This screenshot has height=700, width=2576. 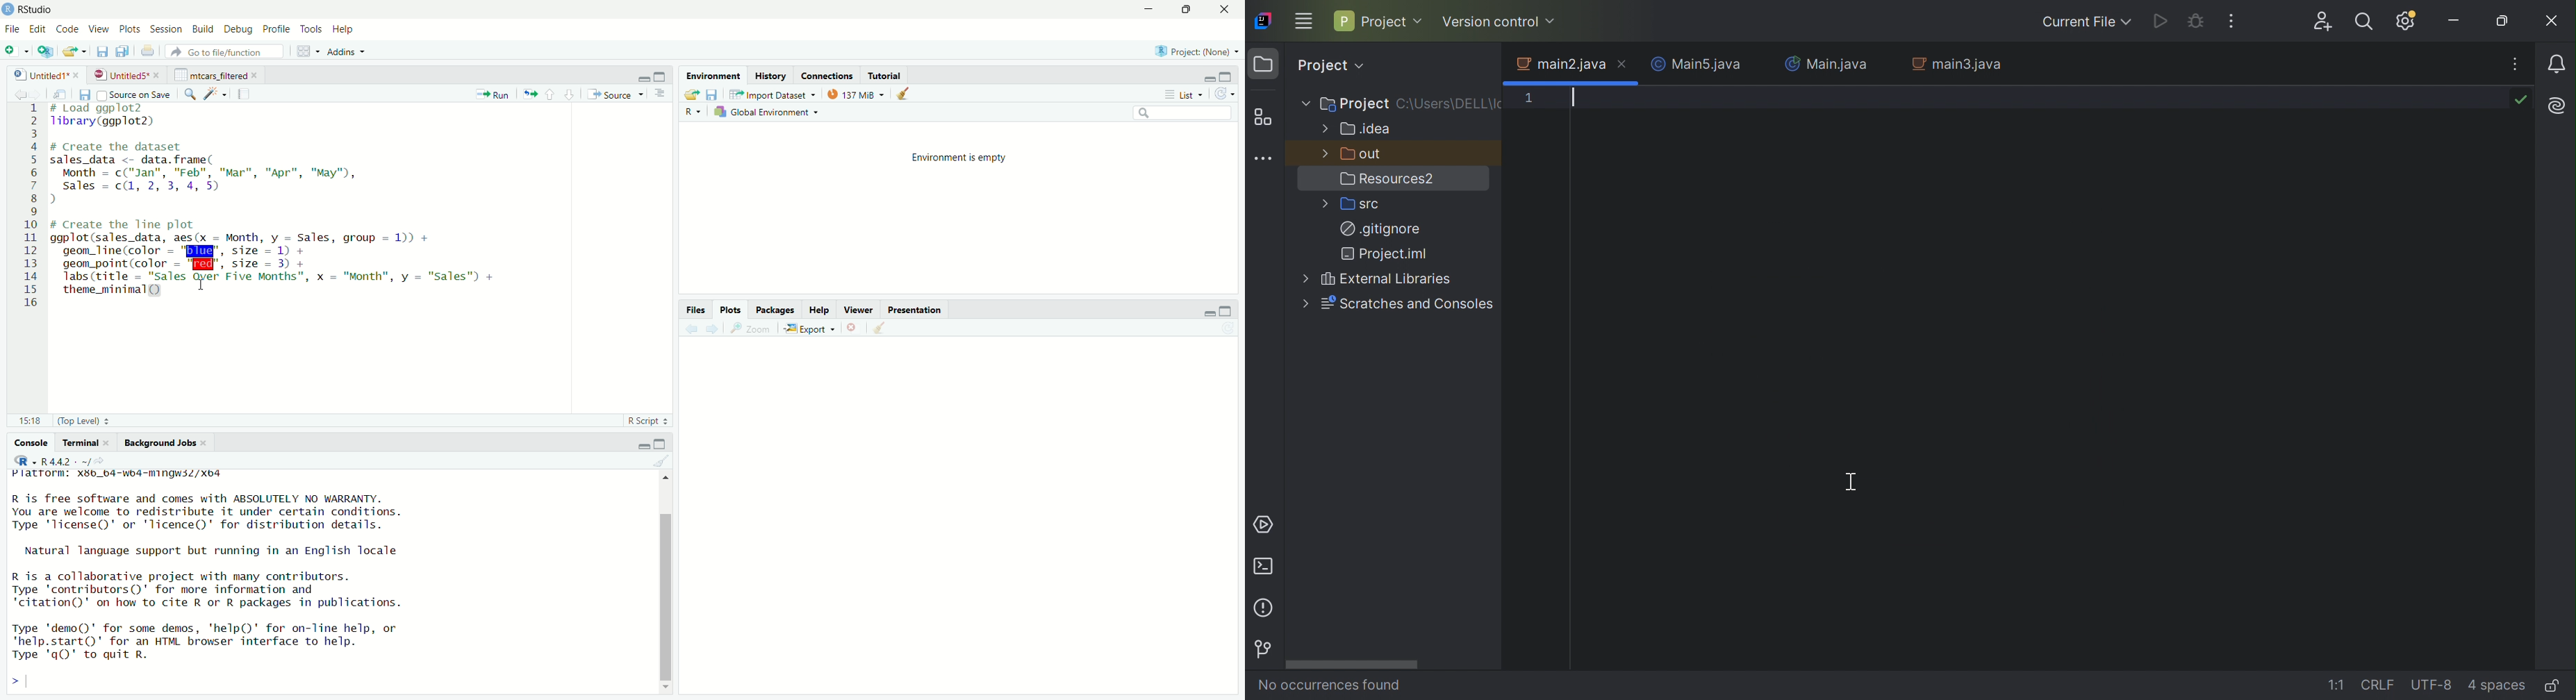 I want to click on Tutorial, so click(x=885, y=76).